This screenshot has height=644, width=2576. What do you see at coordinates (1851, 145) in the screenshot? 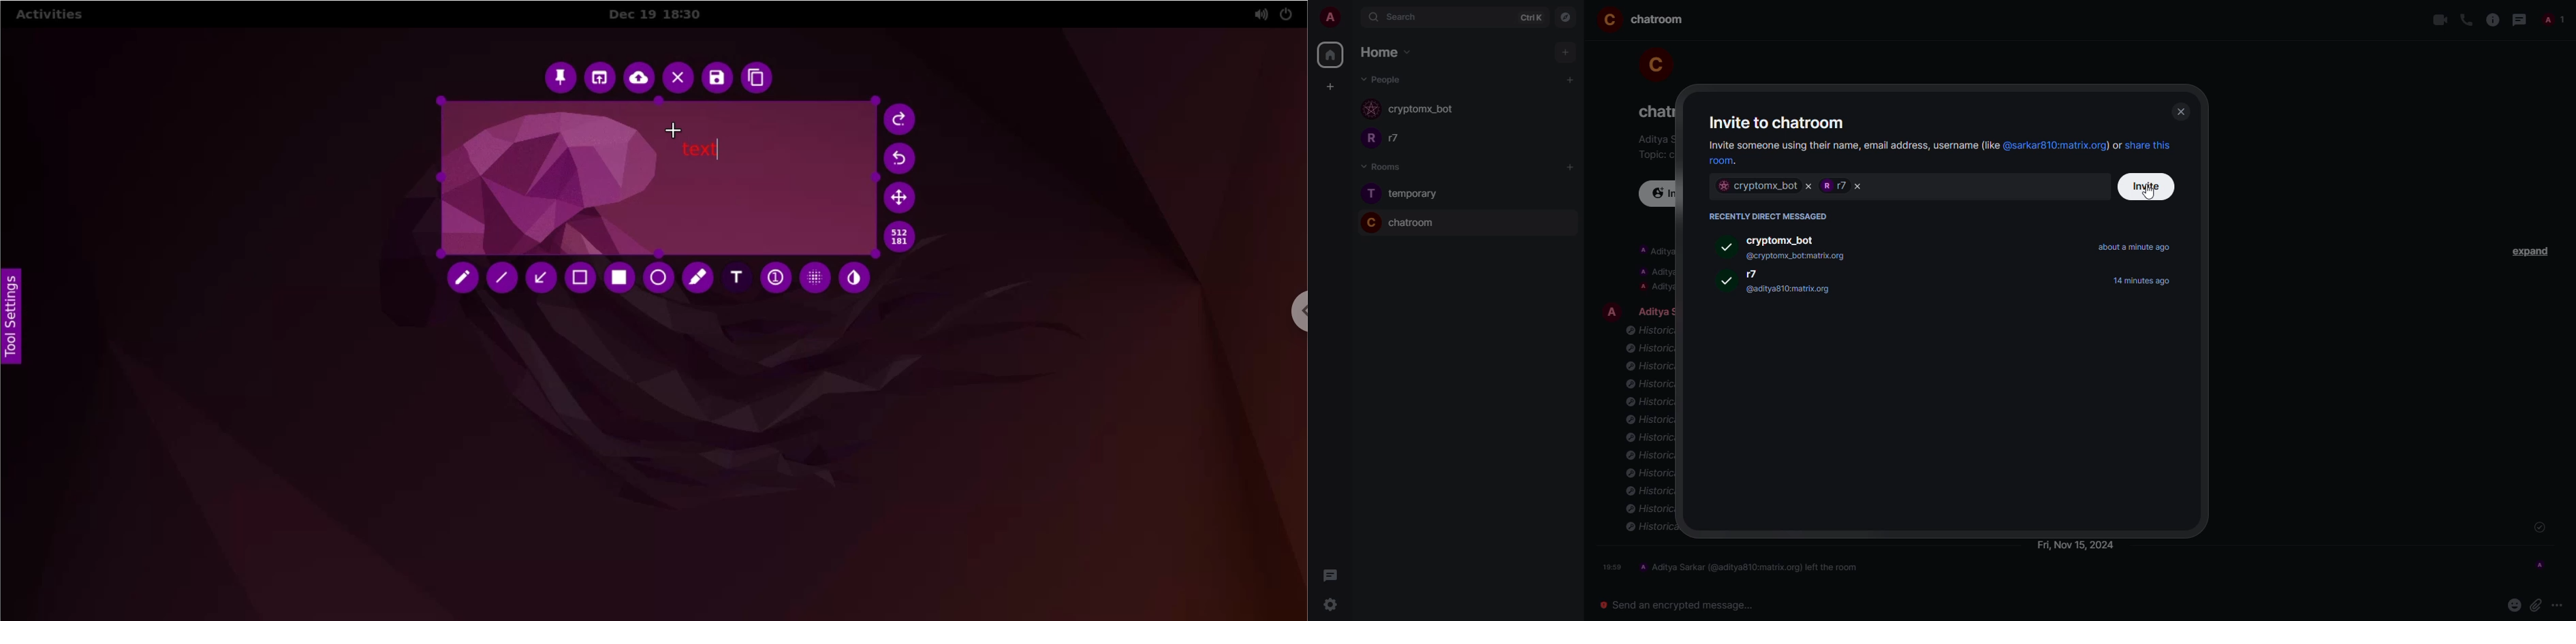
I see `invite share` at bounding box center [1851, 145].